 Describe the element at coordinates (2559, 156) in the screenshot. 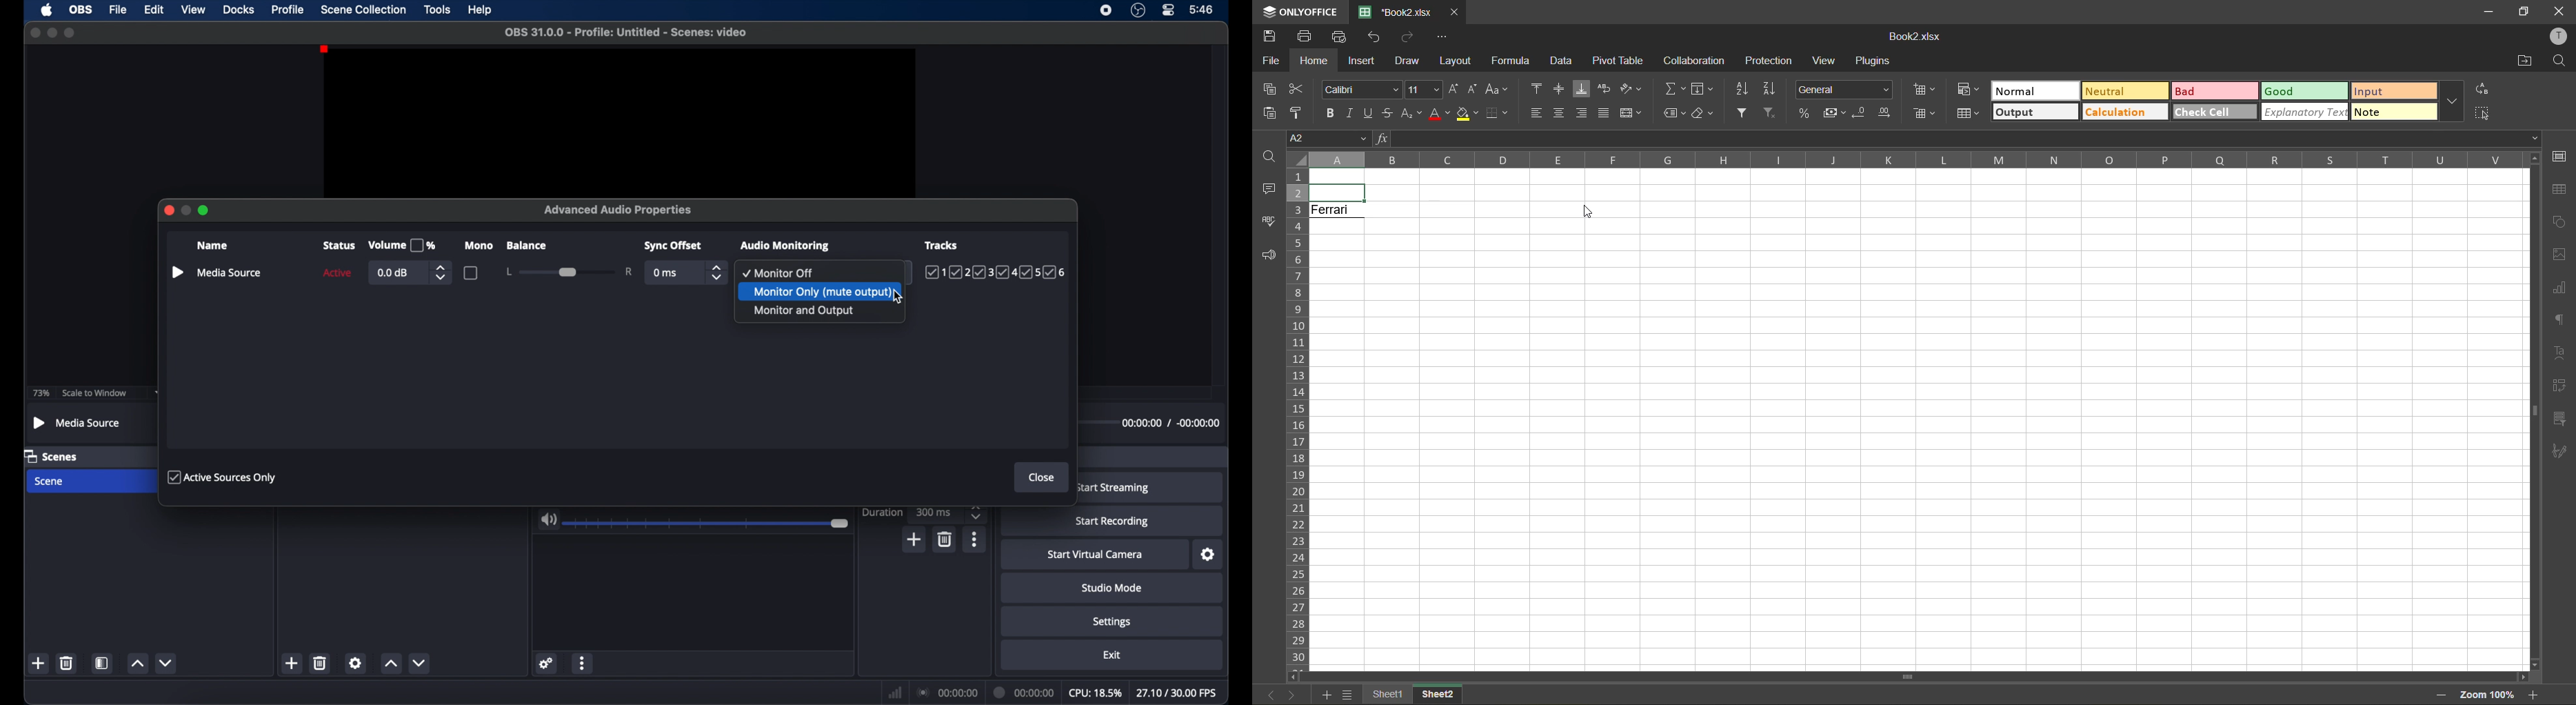

I see `cell settings` at that location.